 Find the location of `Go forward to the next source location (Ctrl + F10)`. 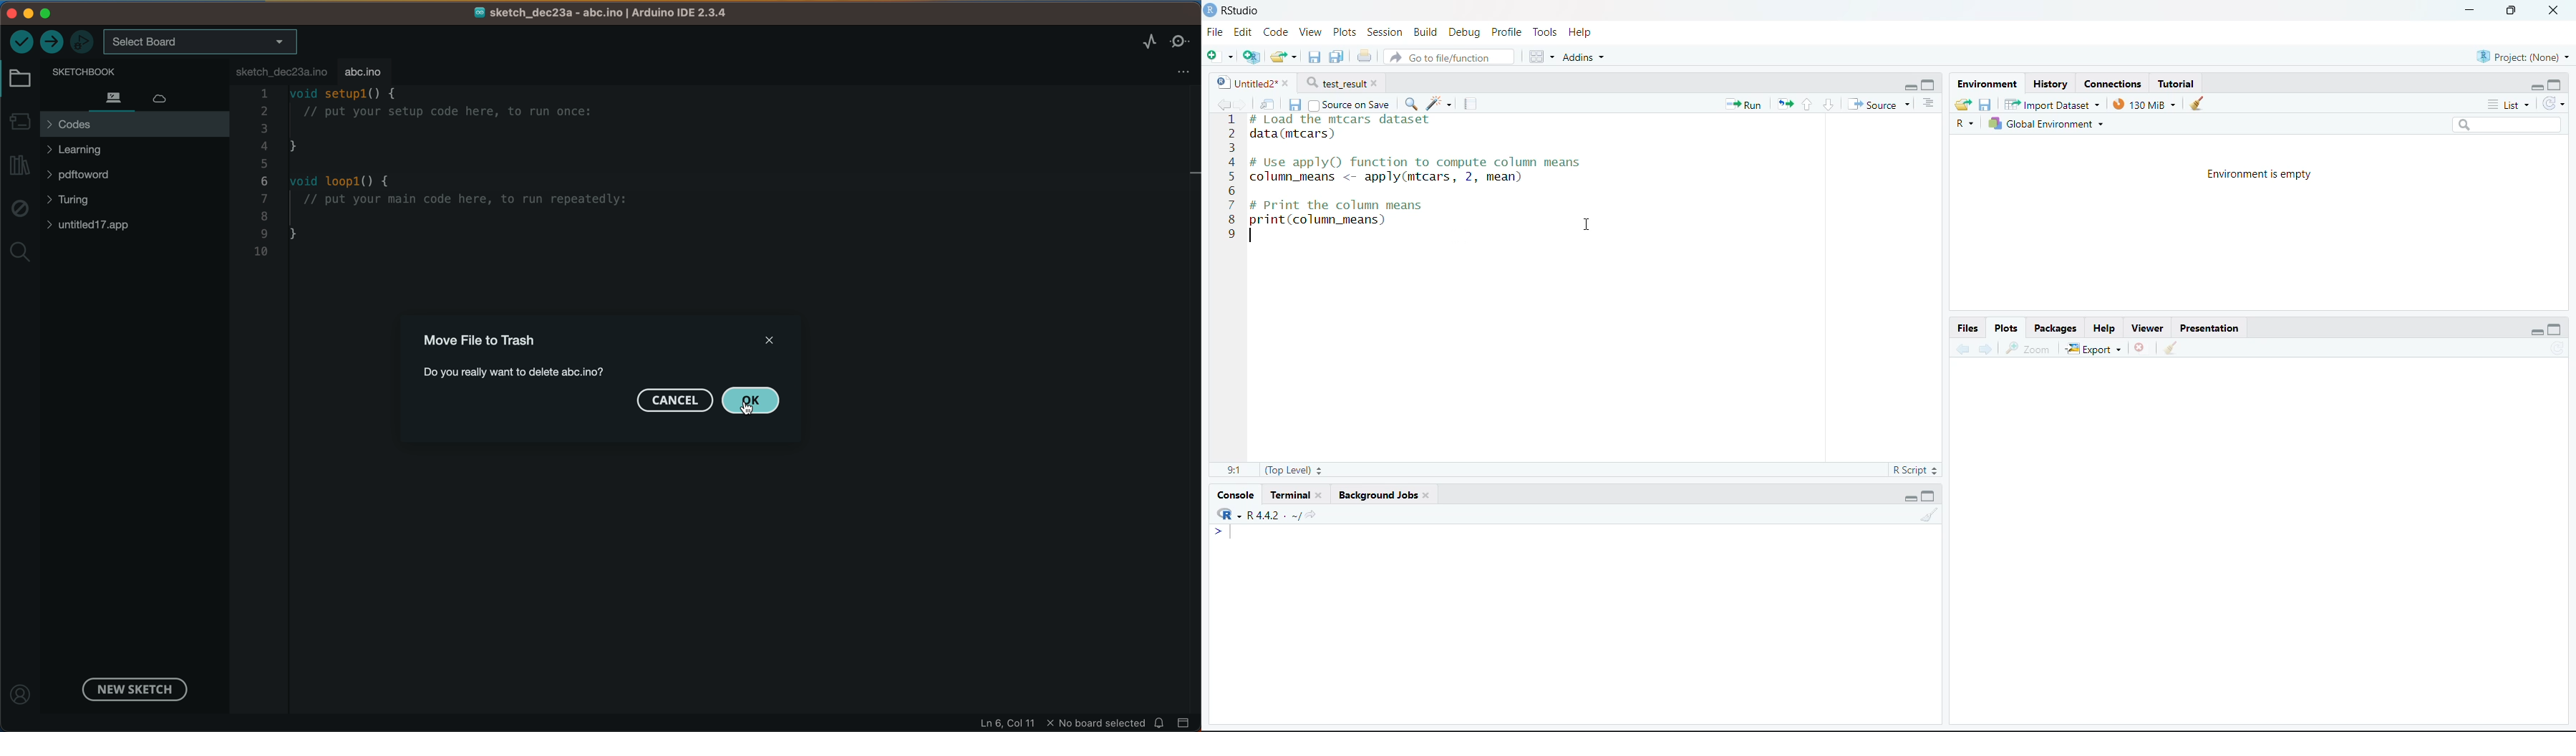

Go forward to the next source location (Ctrl + F10) is located at coordinates (1246, 104).